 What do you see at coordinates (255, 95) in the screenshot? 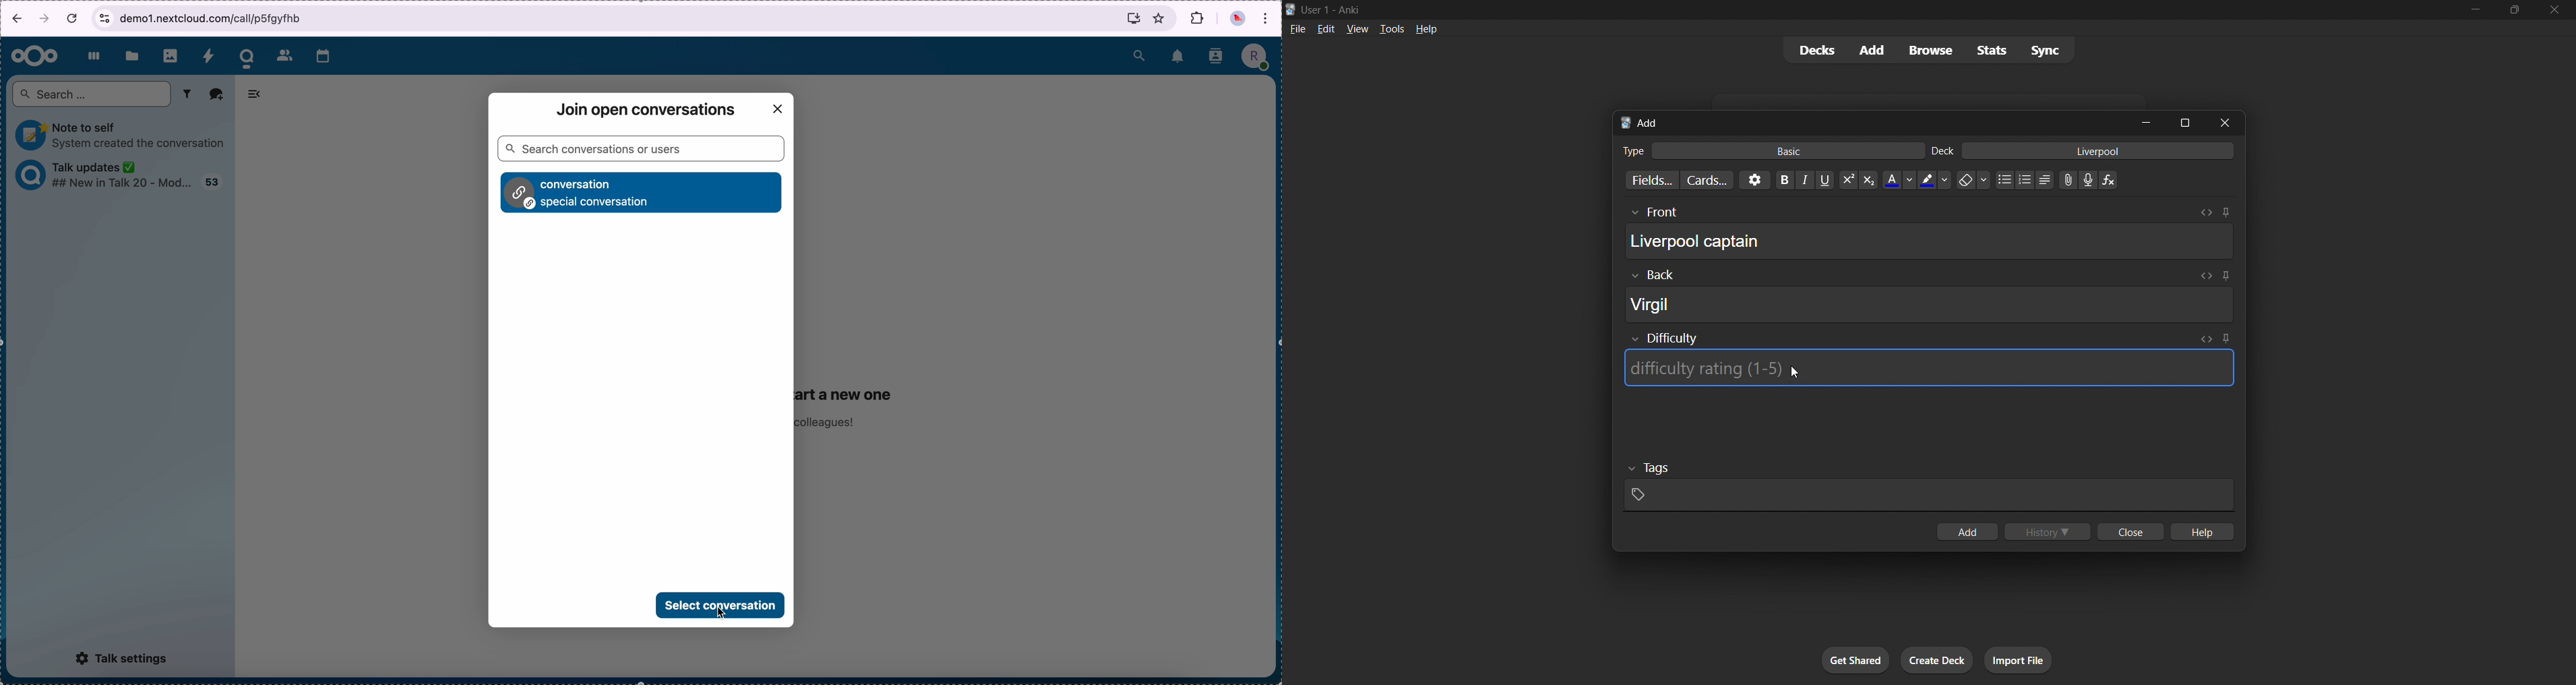
I see `hide tabs` at bounding box center [255, 95].